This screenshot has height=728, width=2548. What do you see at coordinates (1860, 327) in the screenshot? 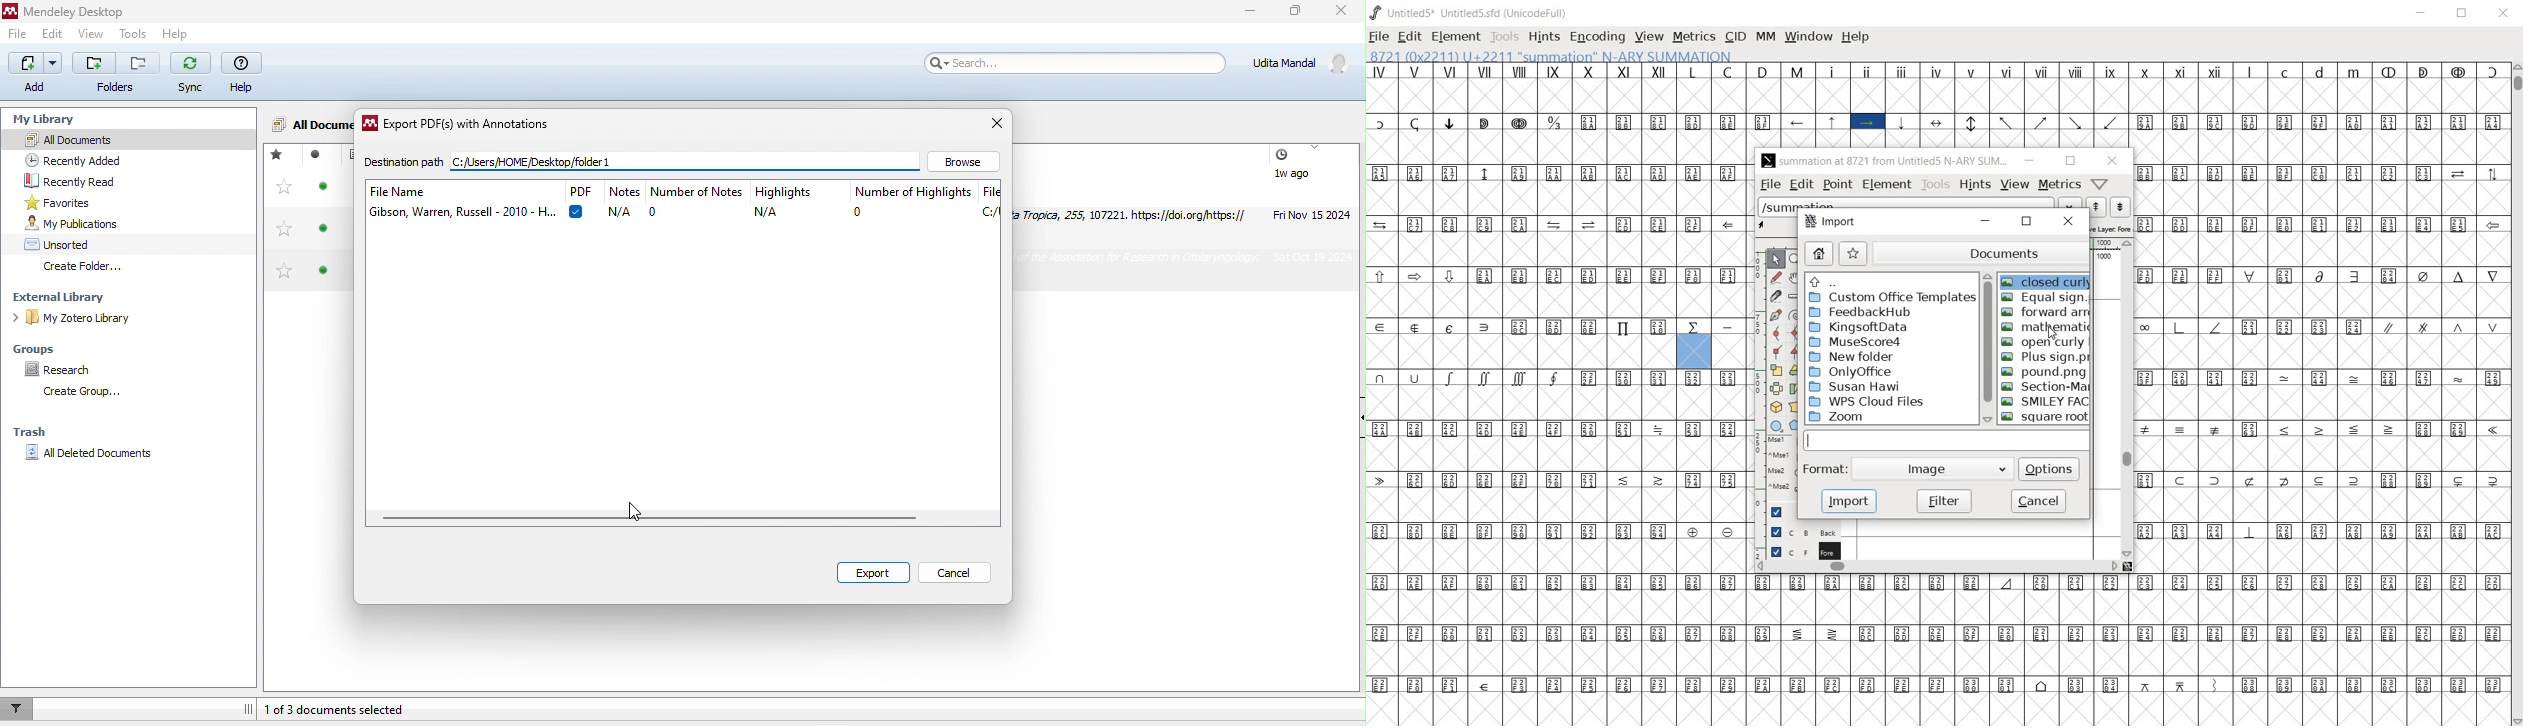
I see `KingsoftData` at bounding box center [1860, 327].